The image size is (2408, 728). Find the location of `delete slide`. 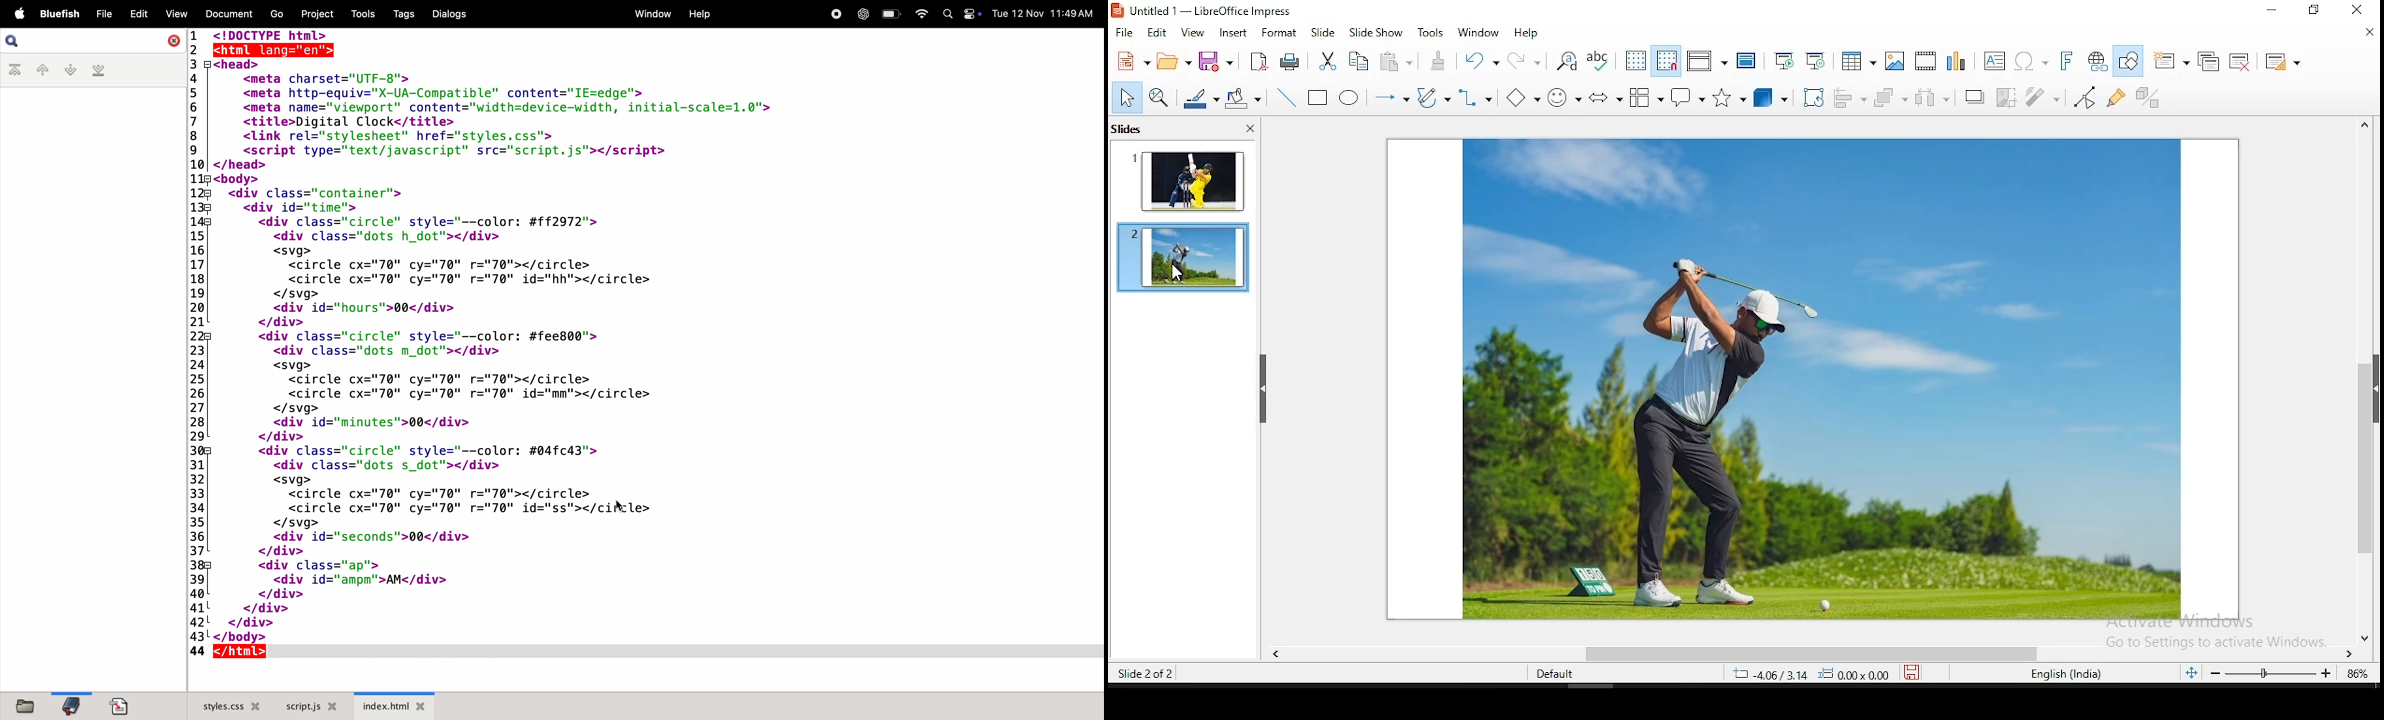

delete slide is located at coordinates (2240, 62).